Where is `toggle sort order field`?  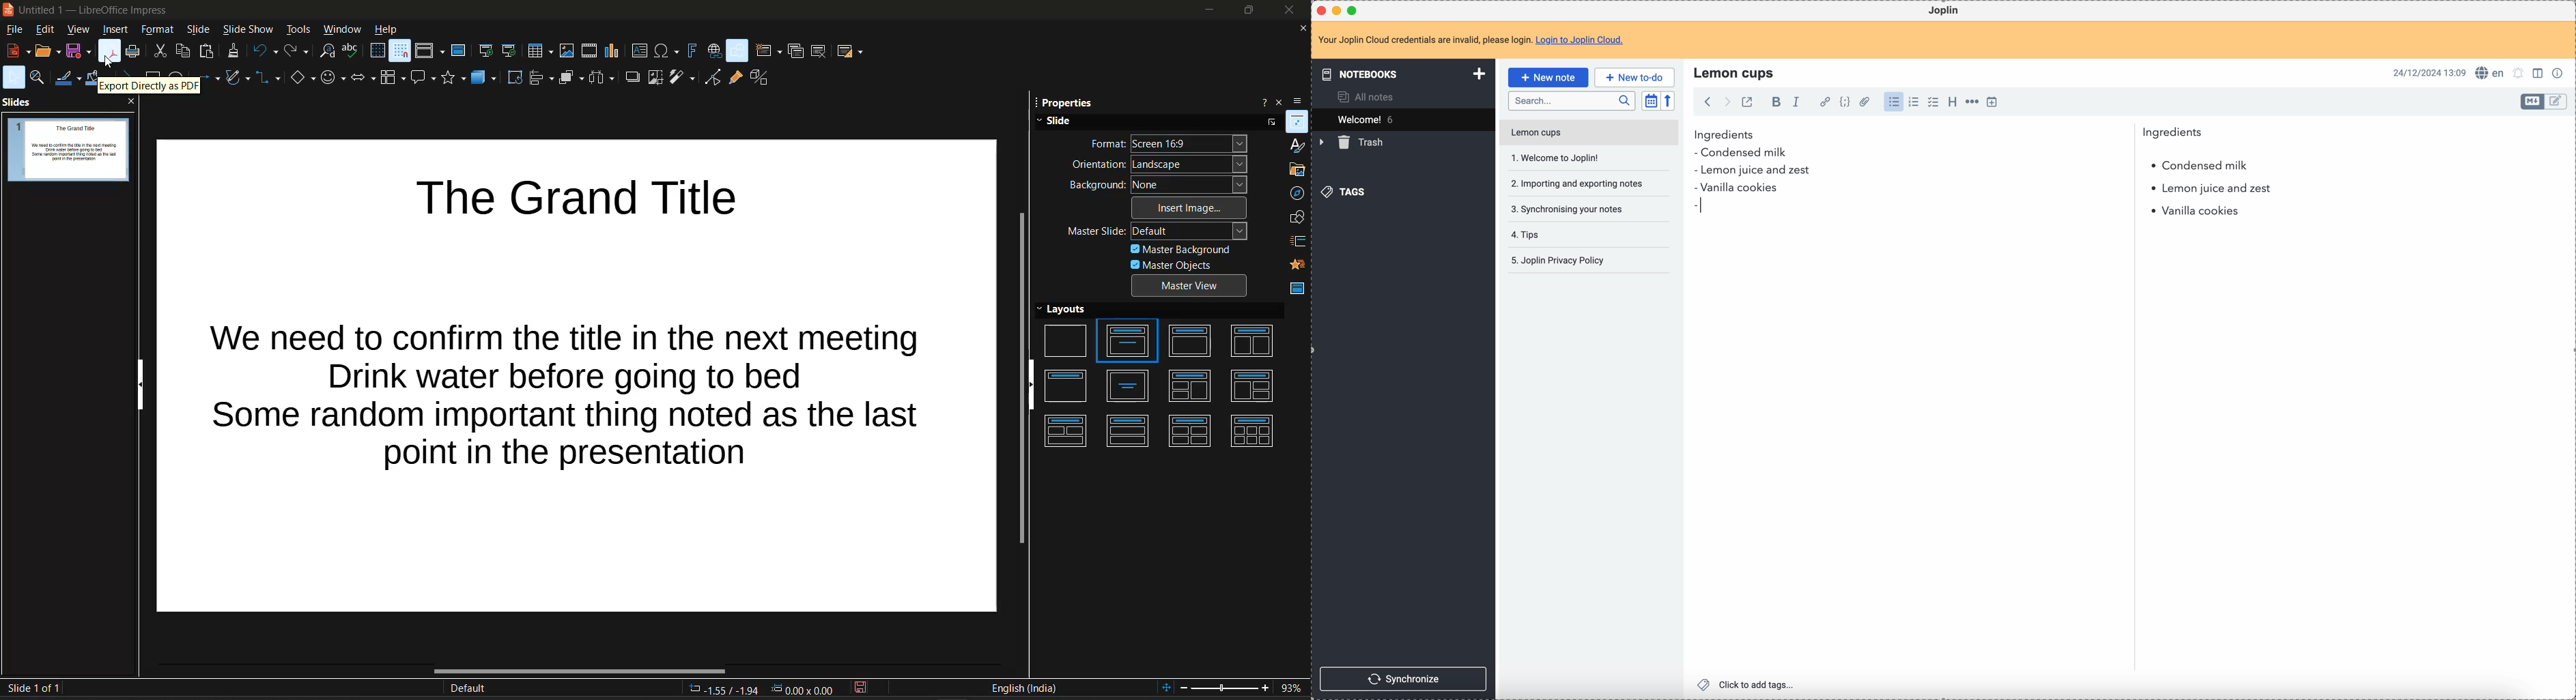
toggle sort order field is located at coordinates (1651, 101).